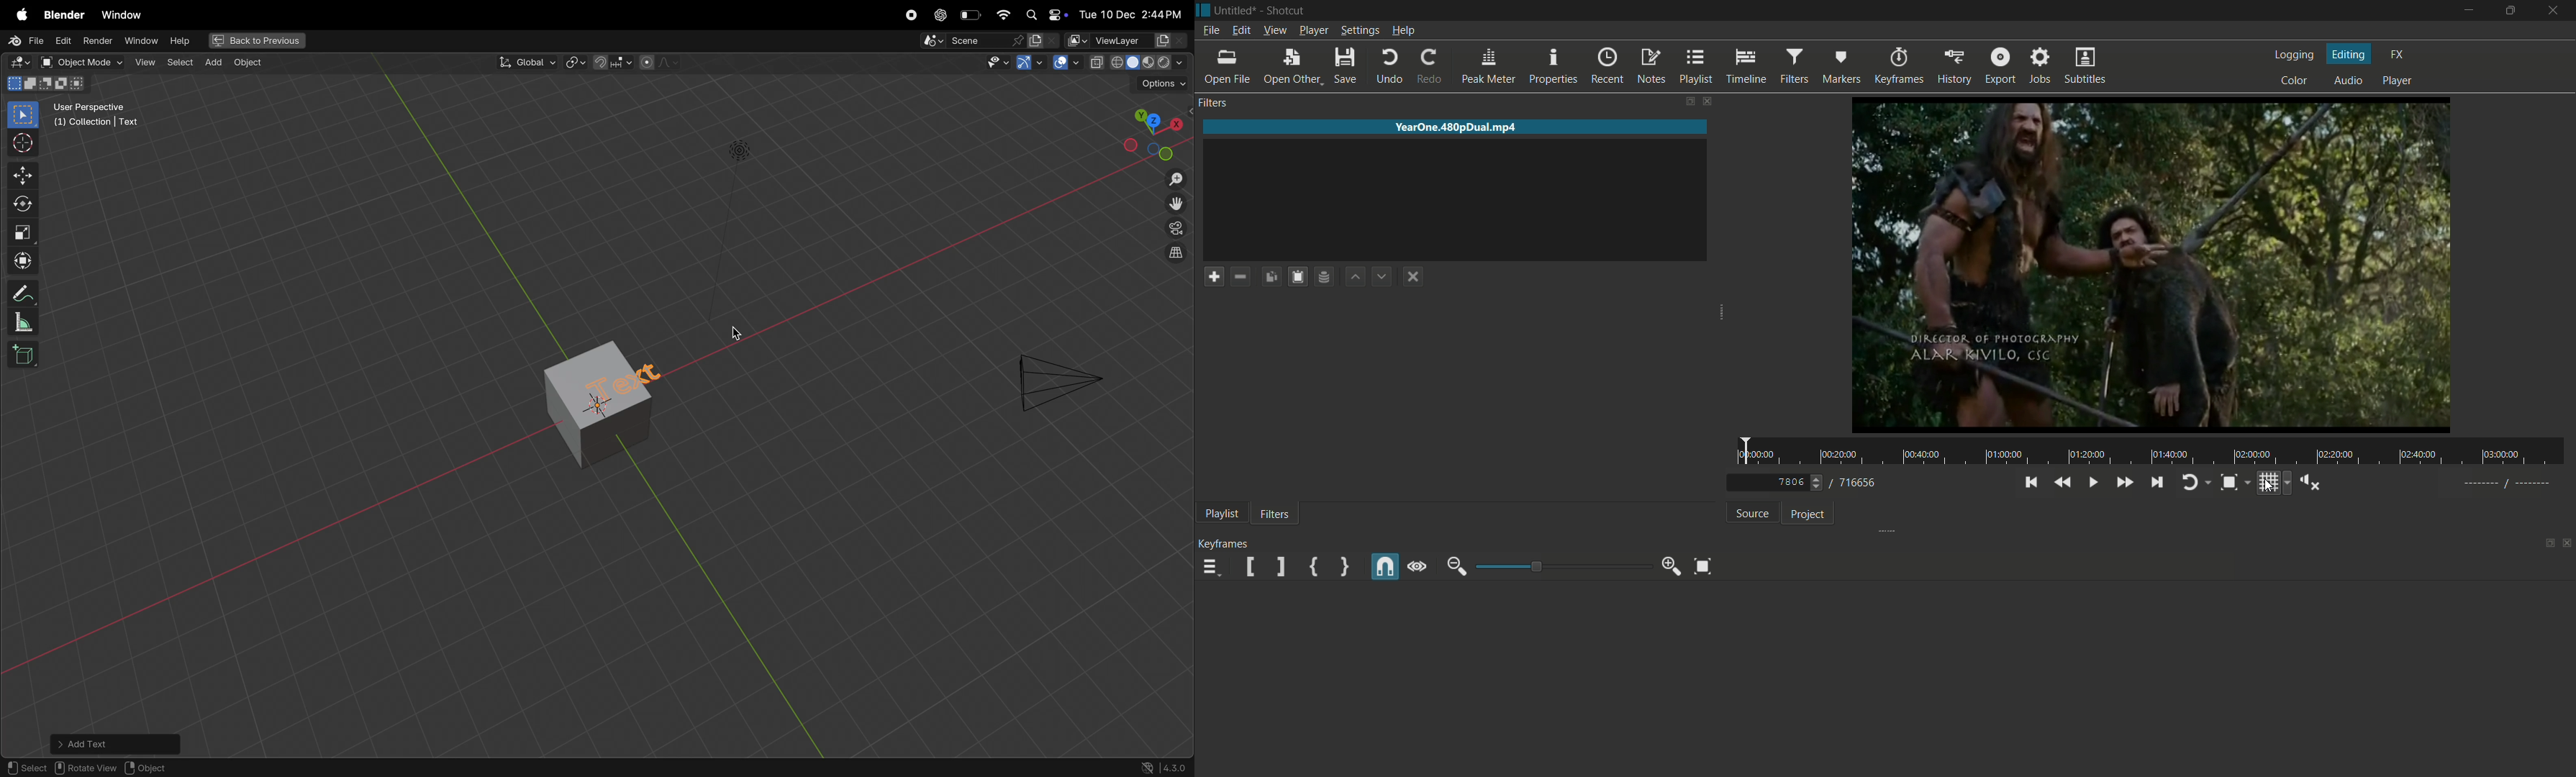  I want to click on move the view, so click(1175, 205).